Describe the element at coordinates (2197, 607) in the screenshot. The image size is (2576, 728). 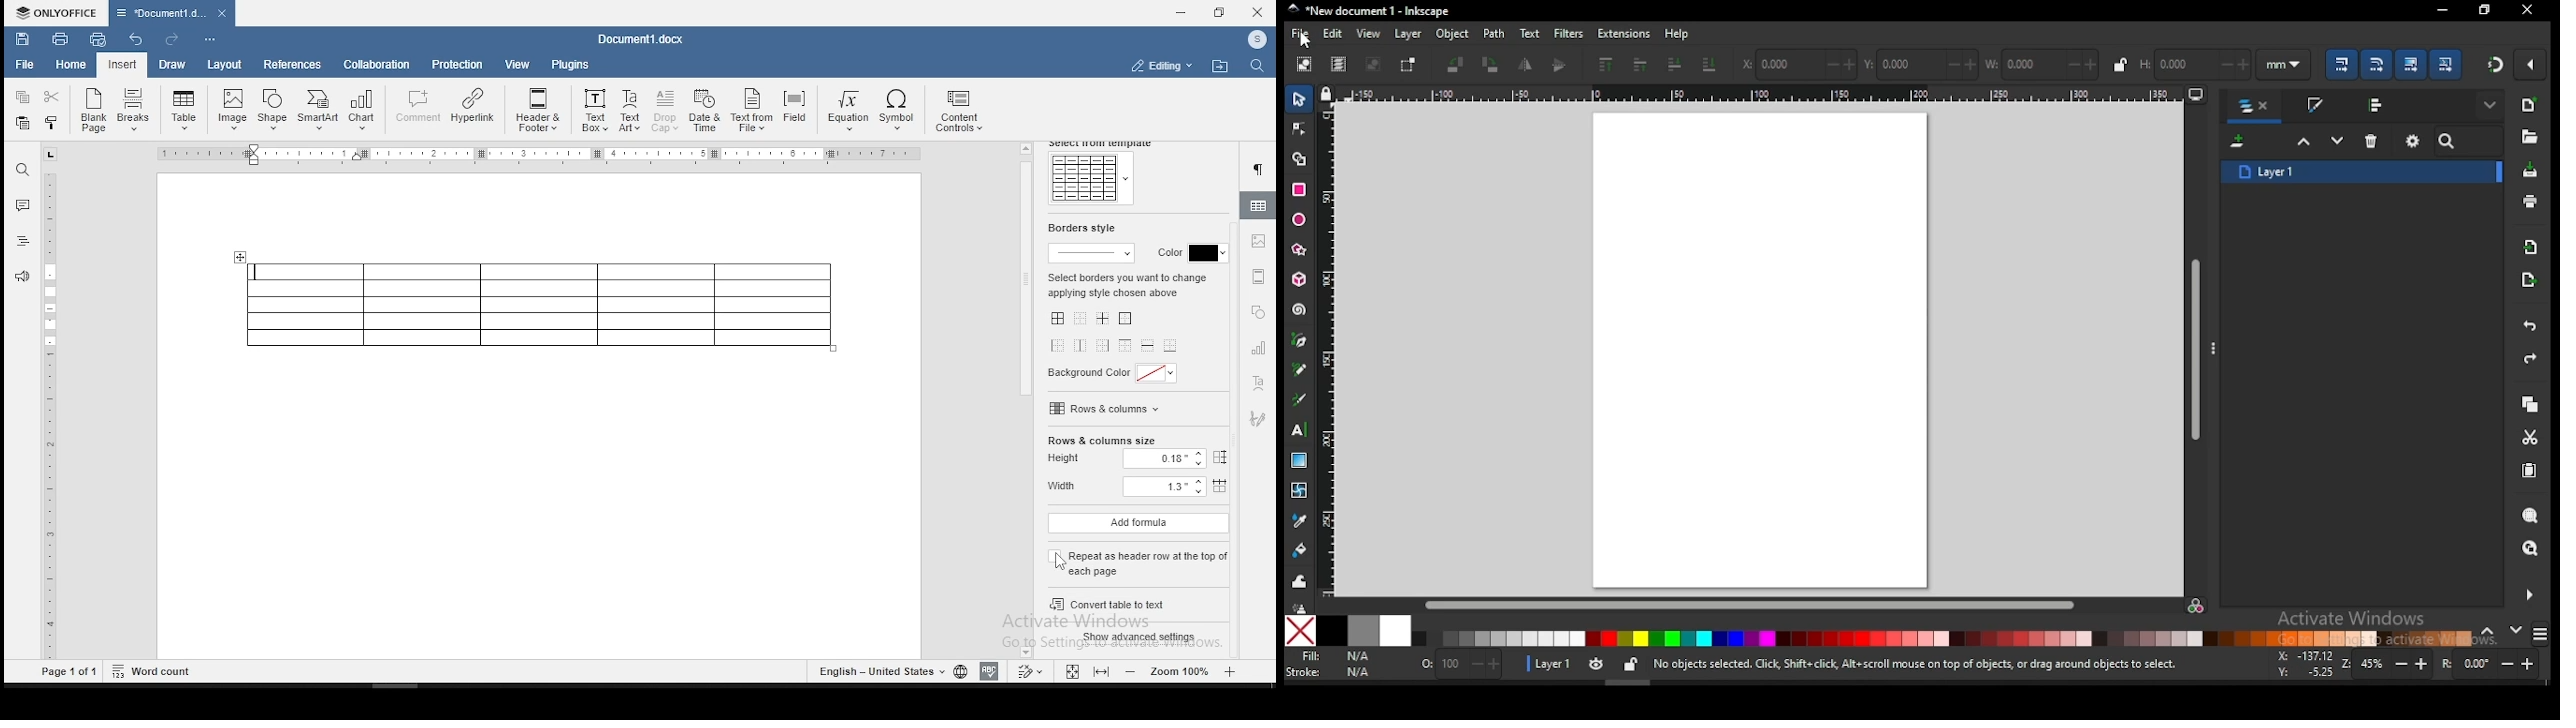
I see `color manager mode` at that location.